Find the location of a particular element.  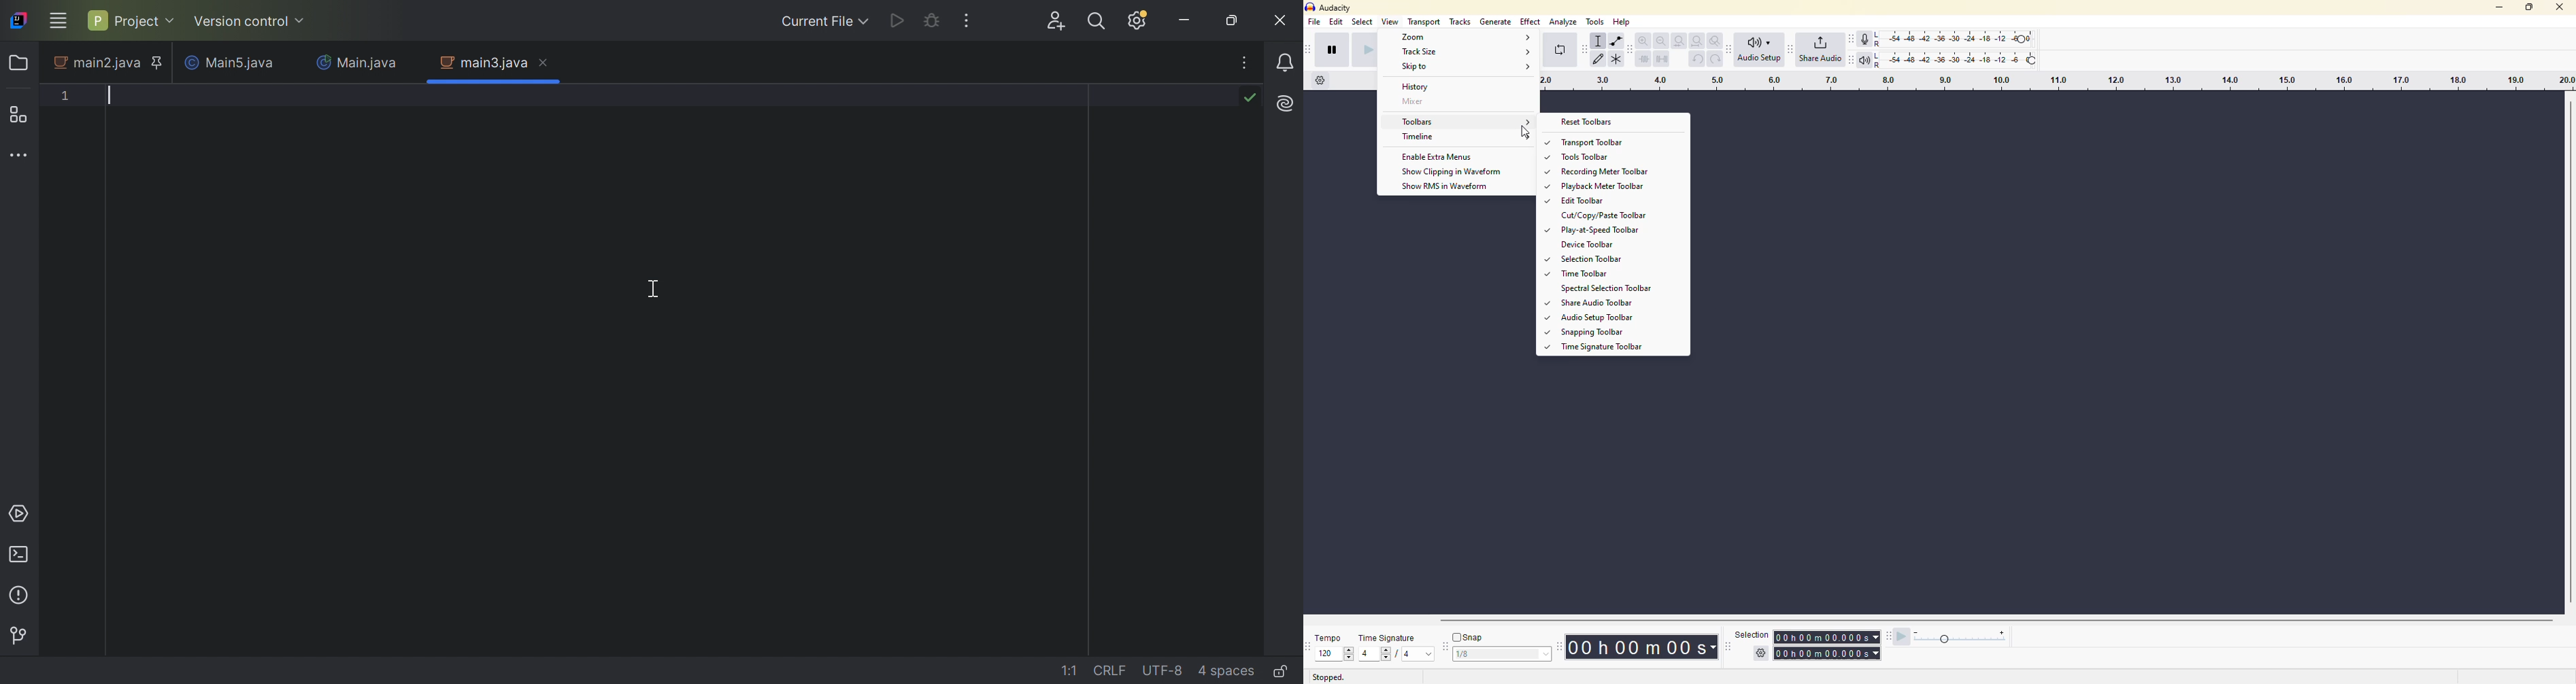

Horizontal scrollbar is located at coordinates (1982, 620).